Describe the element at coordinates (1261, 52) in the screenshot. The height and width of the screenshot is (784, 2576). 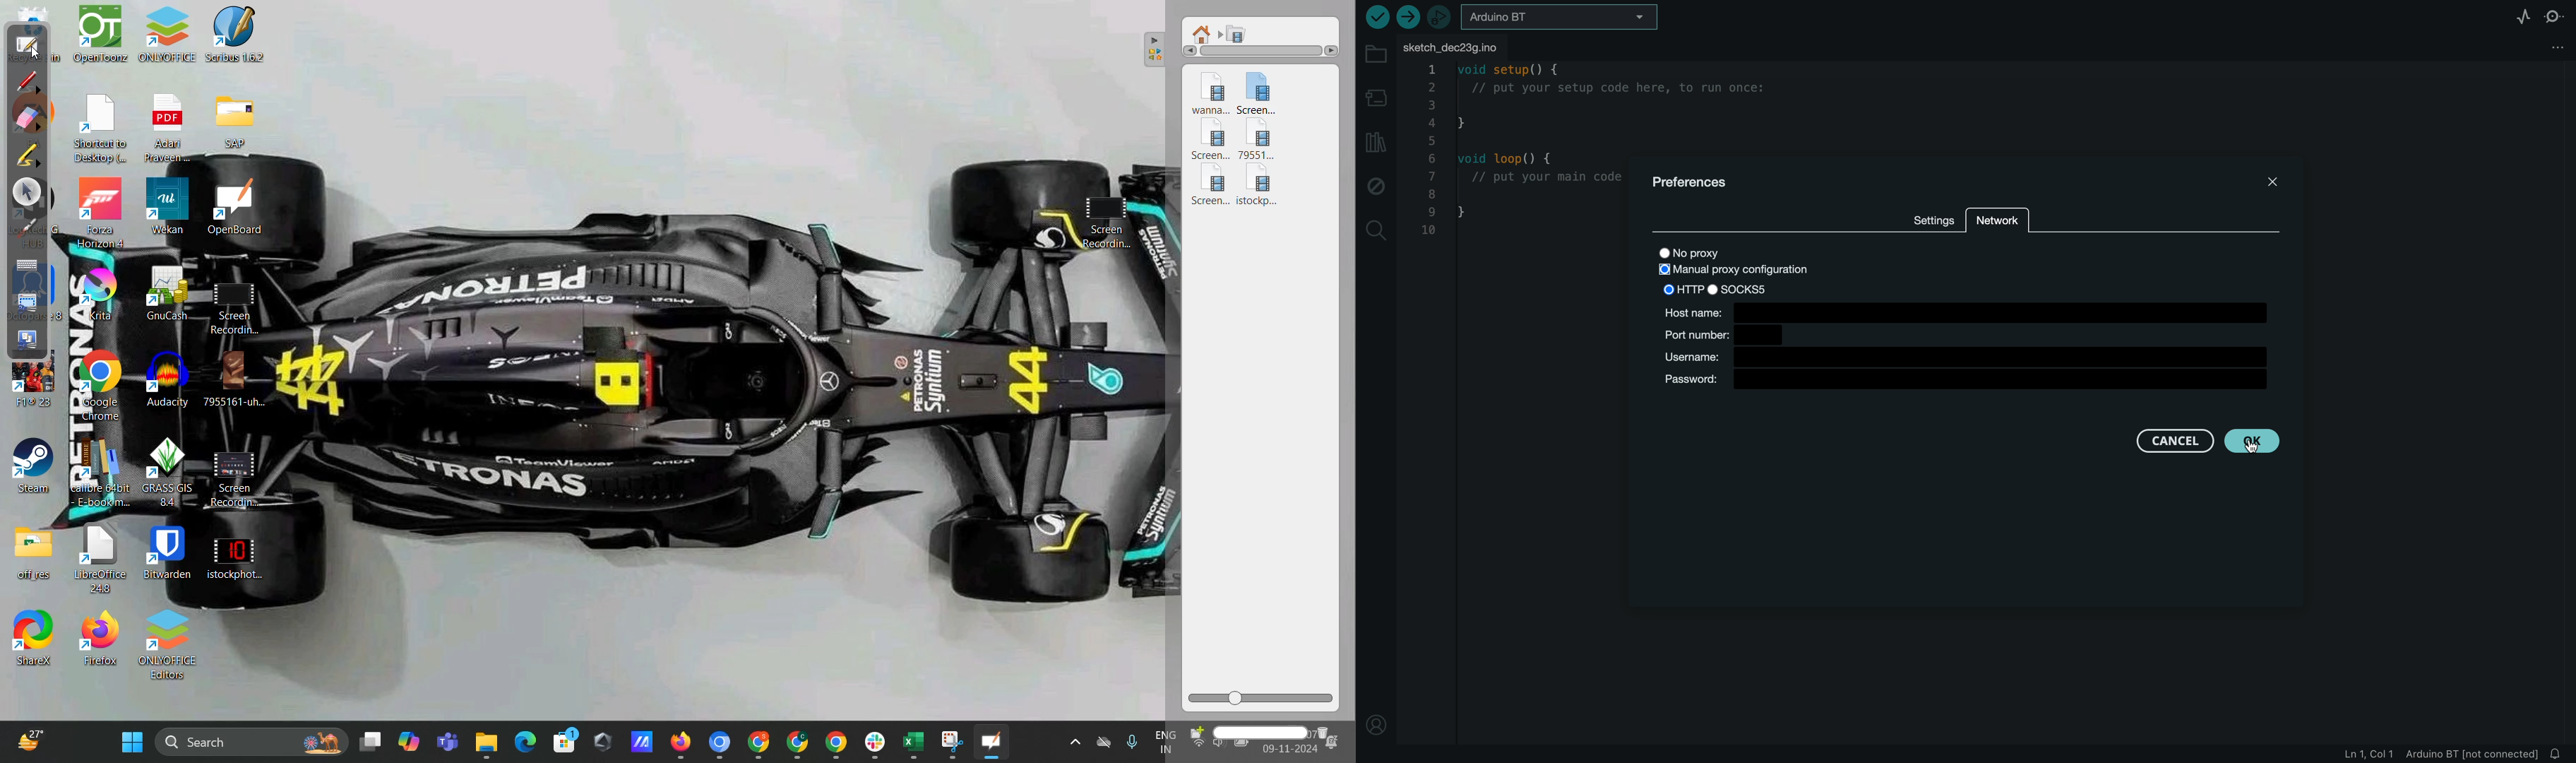
I see `horizontal scroll bar` at that location.